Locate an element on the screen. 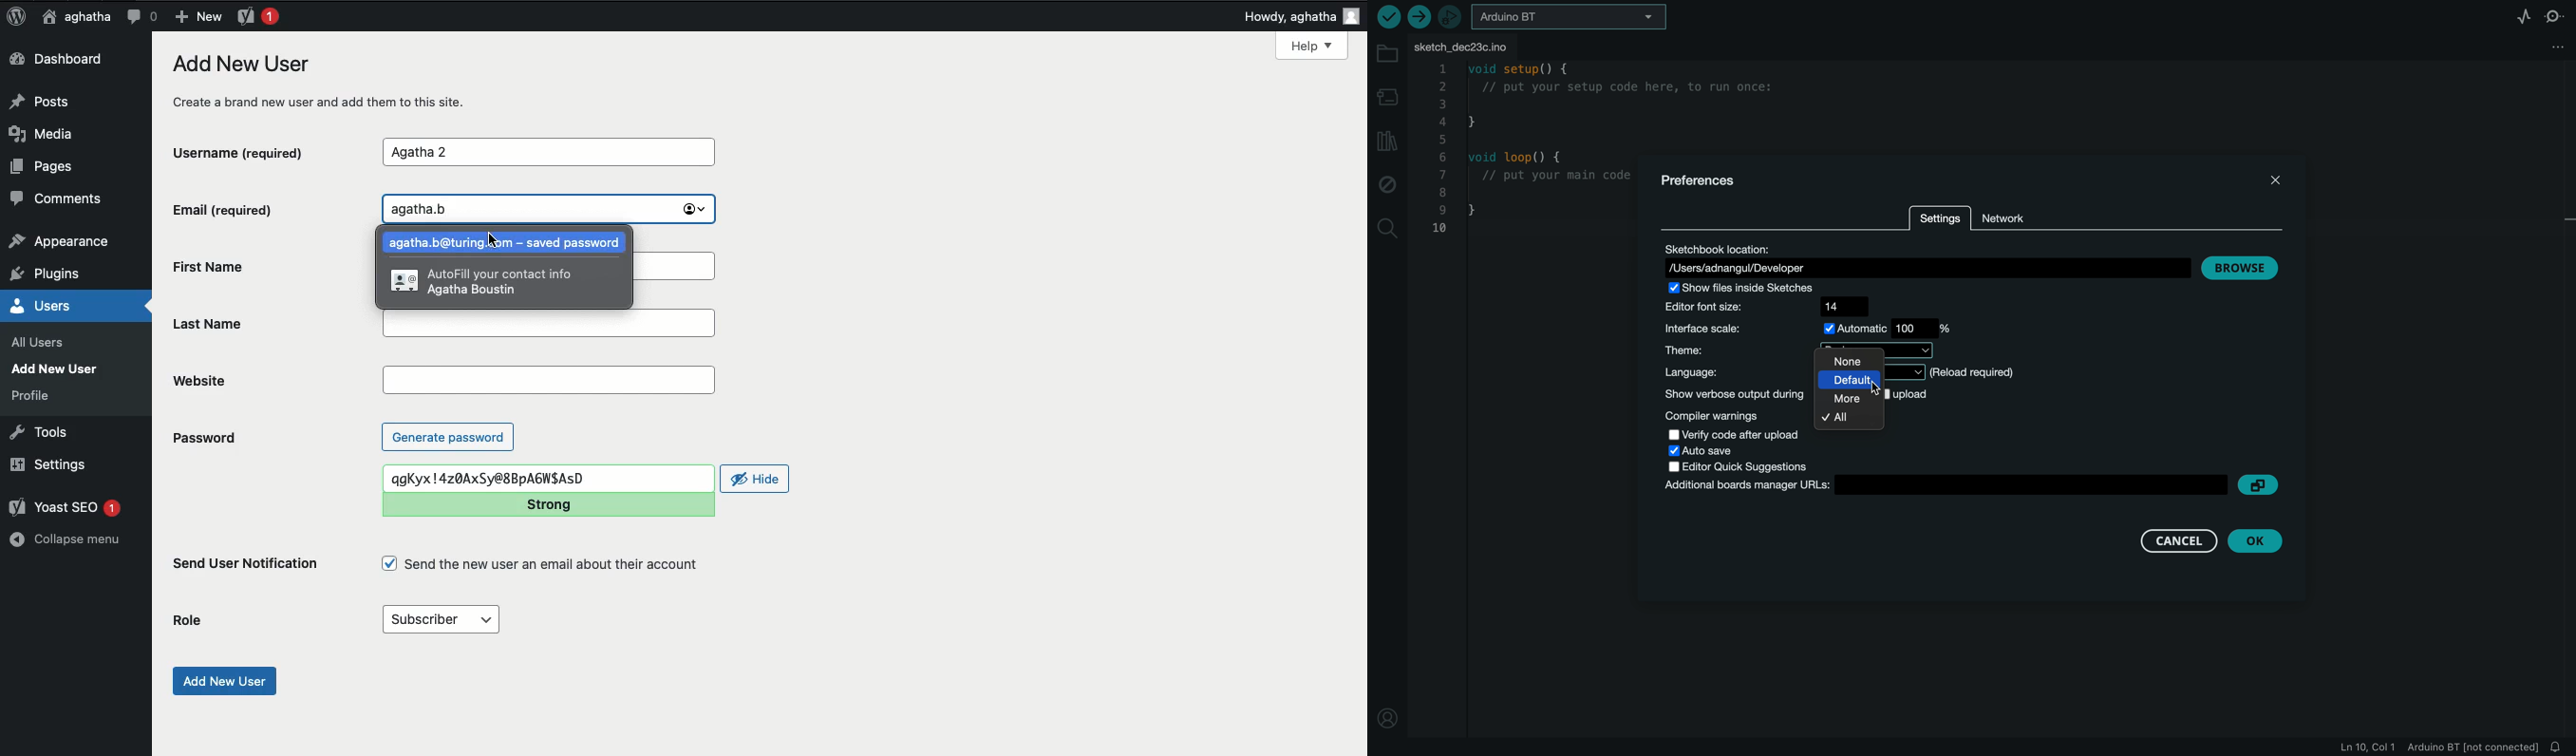 The width and height of the screenshot is (2576, 756). aghatha is located at coordinates (73, 16).